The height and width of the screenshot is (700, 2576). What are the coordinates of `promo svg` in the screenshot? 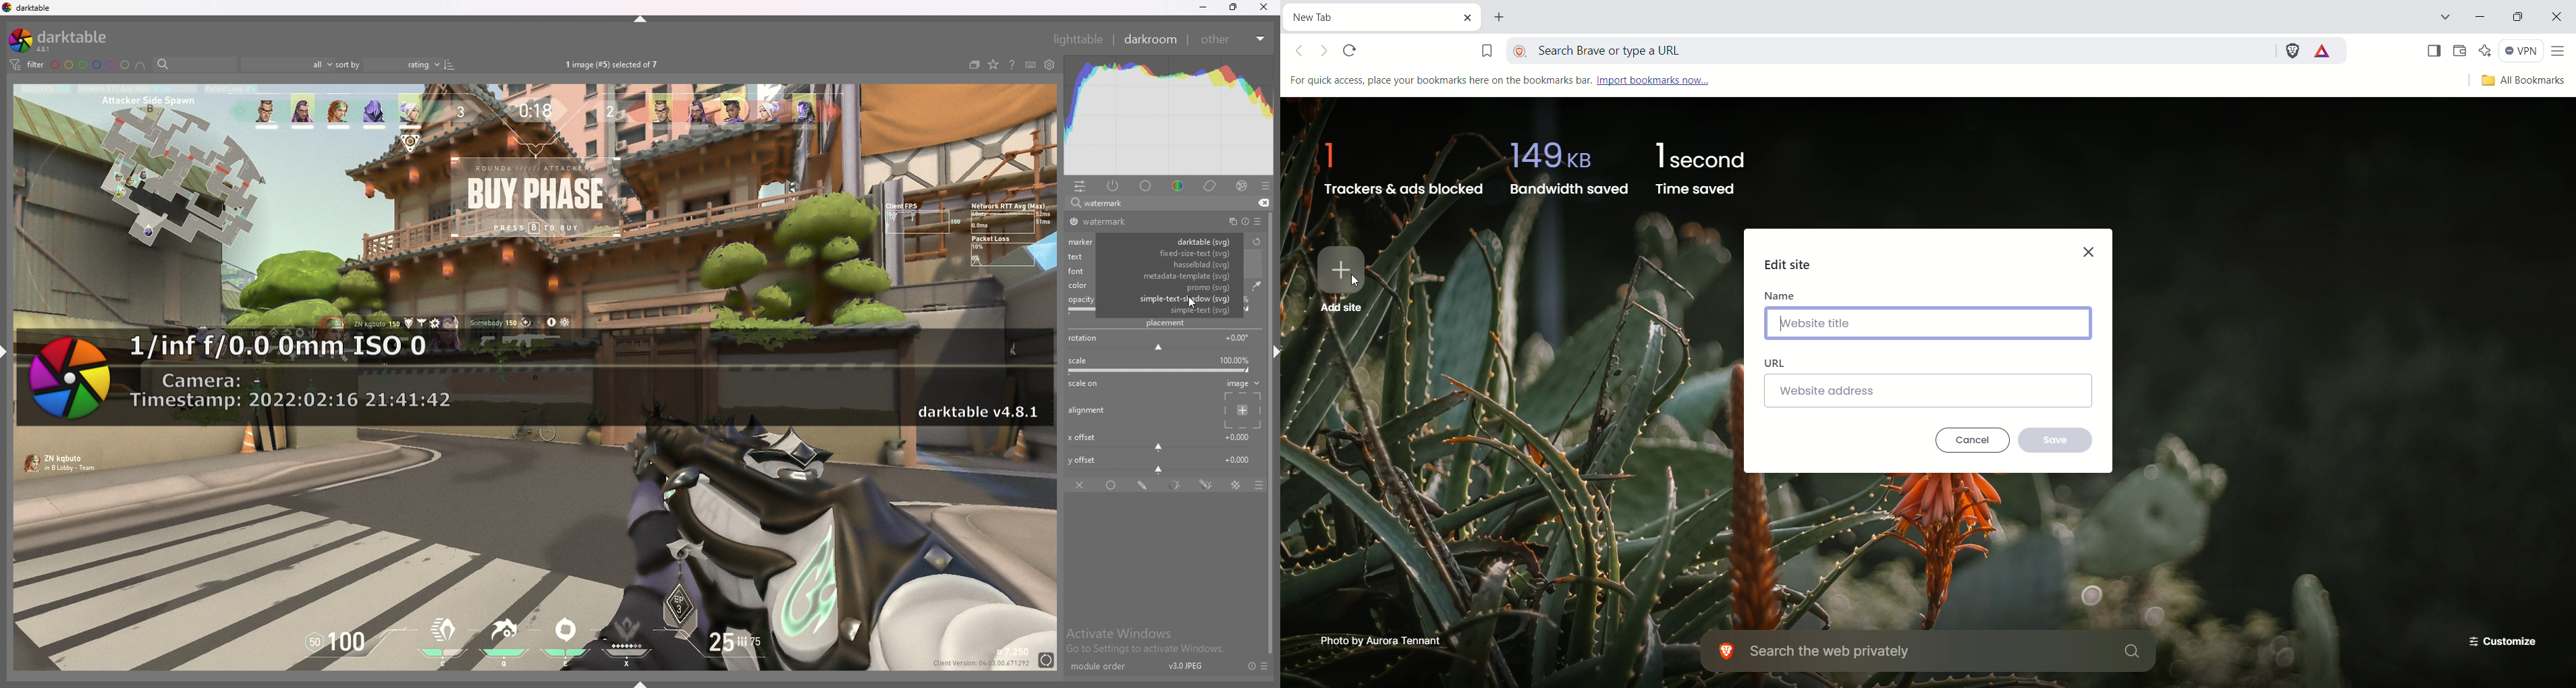 It's located at (1175, 288).